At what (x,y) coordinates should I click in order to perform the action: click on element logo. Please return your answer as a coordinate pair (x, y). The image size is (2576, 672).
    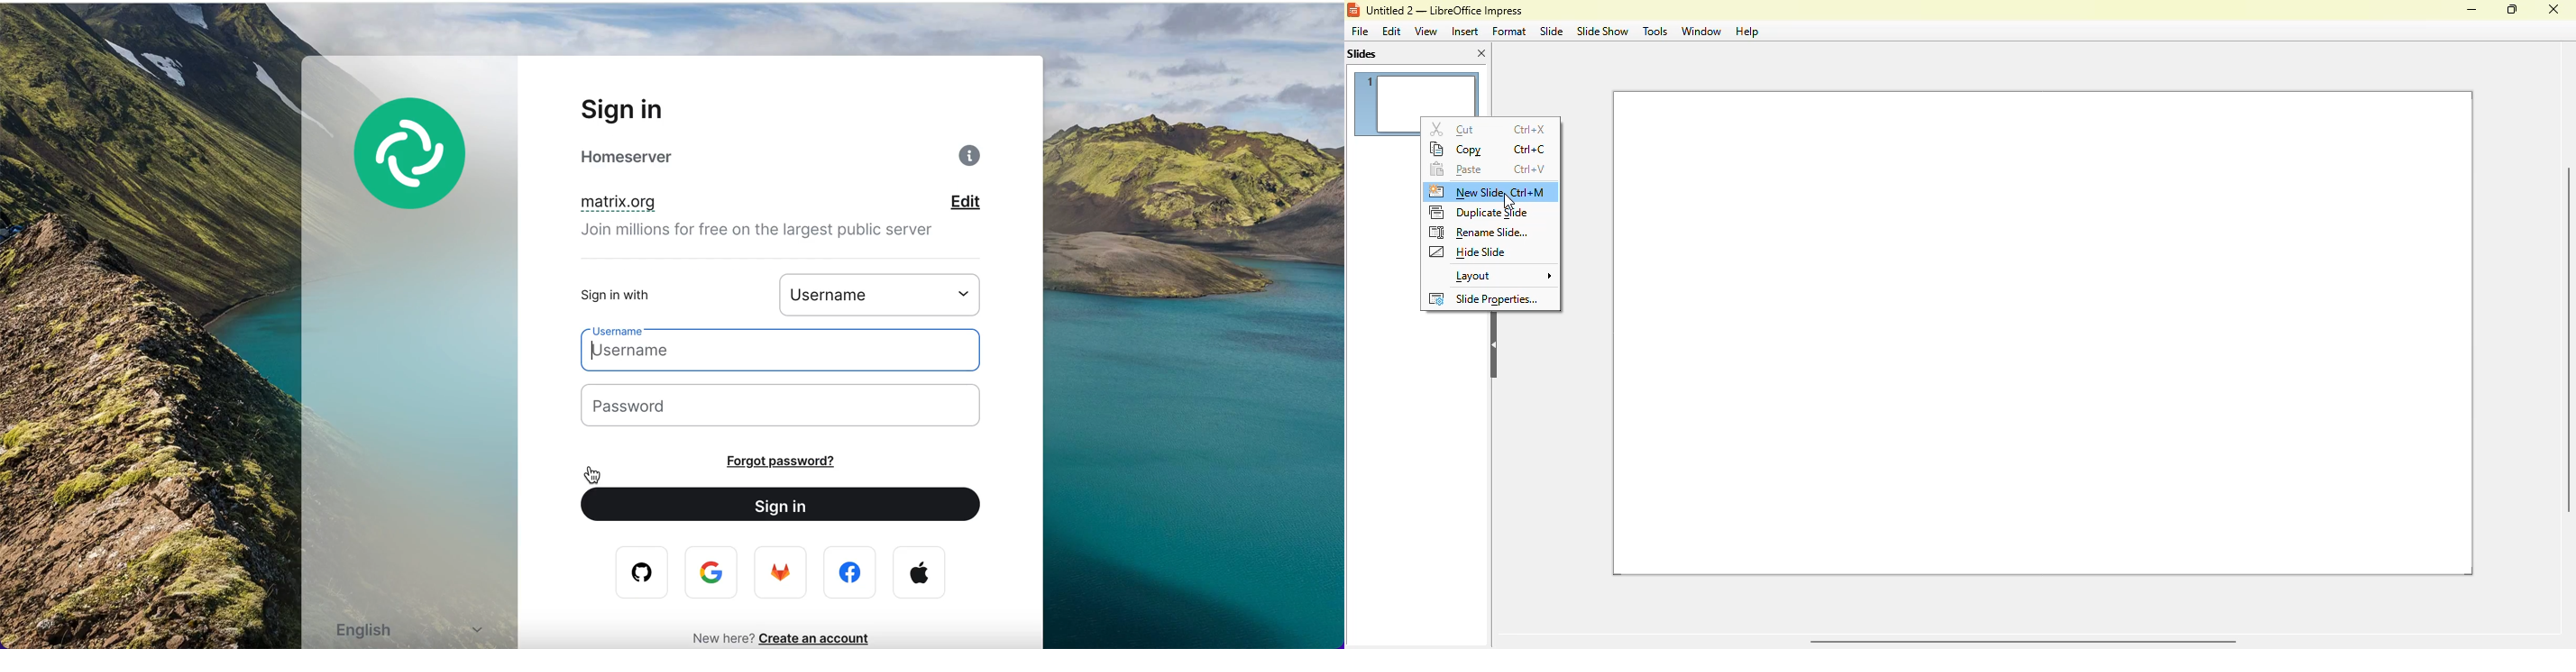
    Looking at the image, I should click on (423, 169).